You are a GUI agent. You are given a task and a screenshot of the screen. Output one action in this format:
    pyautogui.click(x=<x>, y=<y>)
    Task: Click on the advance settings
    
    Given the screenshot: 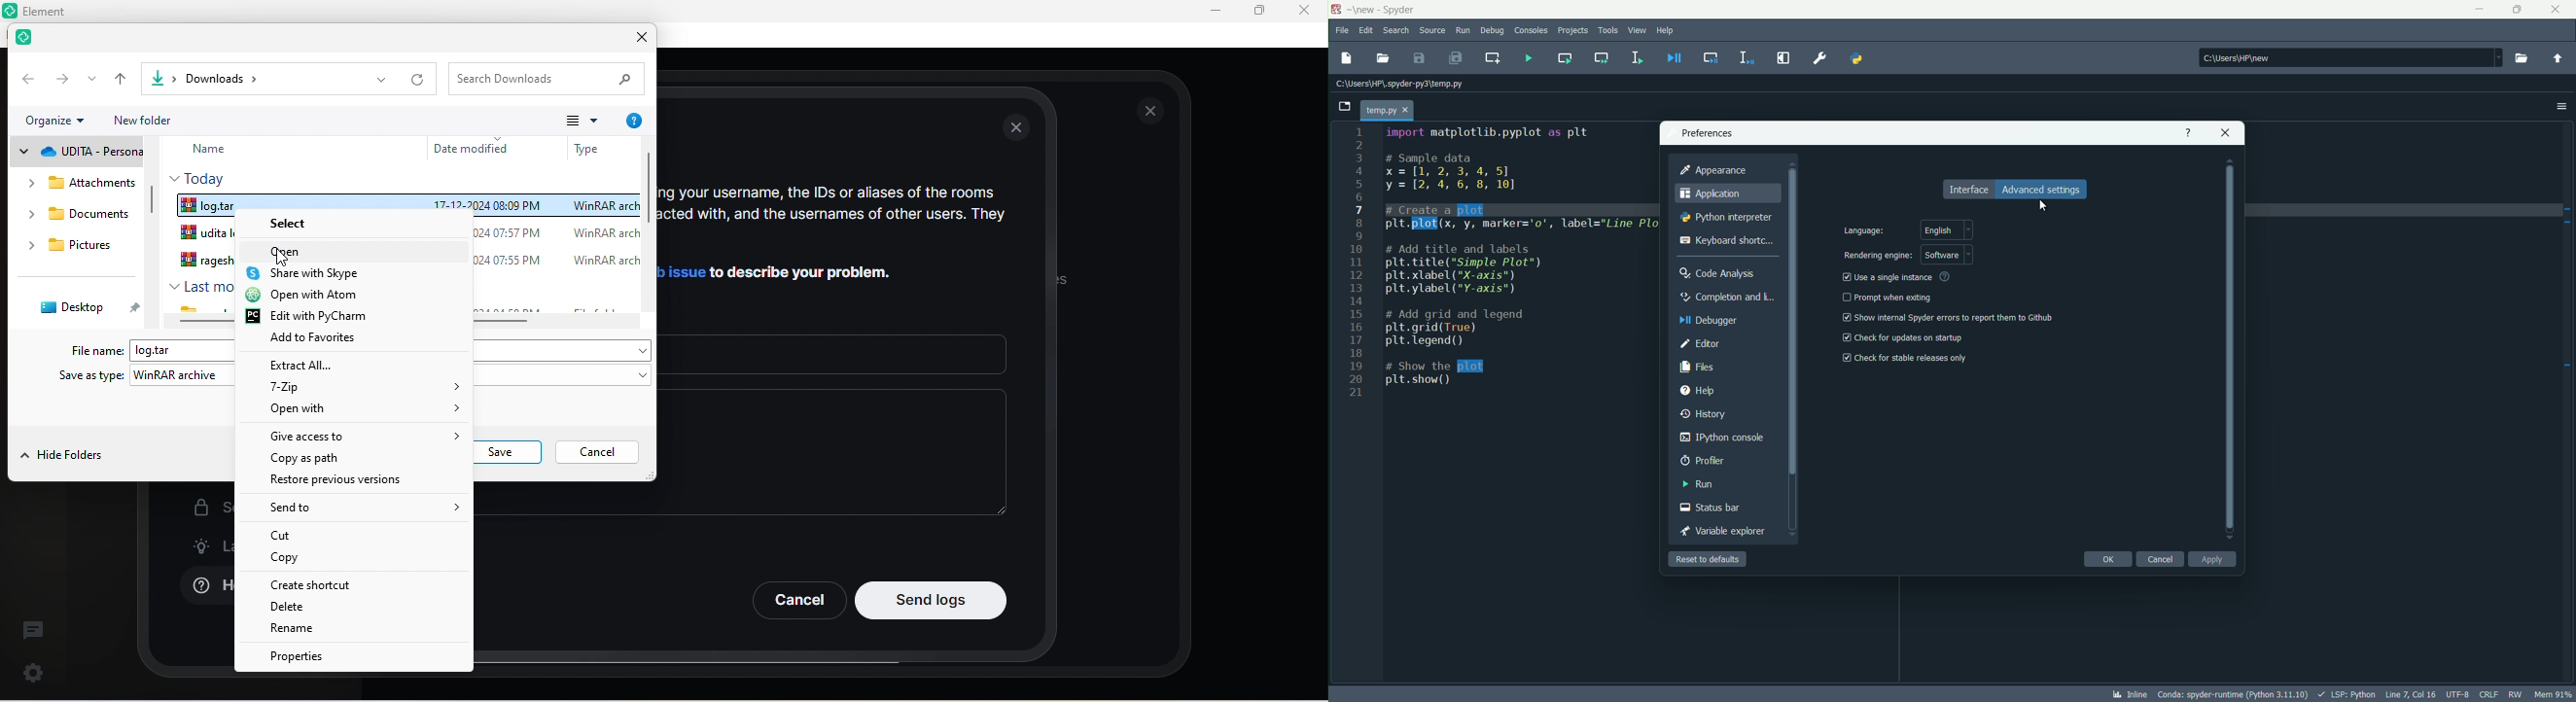 What is the action you would take?
    pyautogui.click(x=2041, y=190)
    